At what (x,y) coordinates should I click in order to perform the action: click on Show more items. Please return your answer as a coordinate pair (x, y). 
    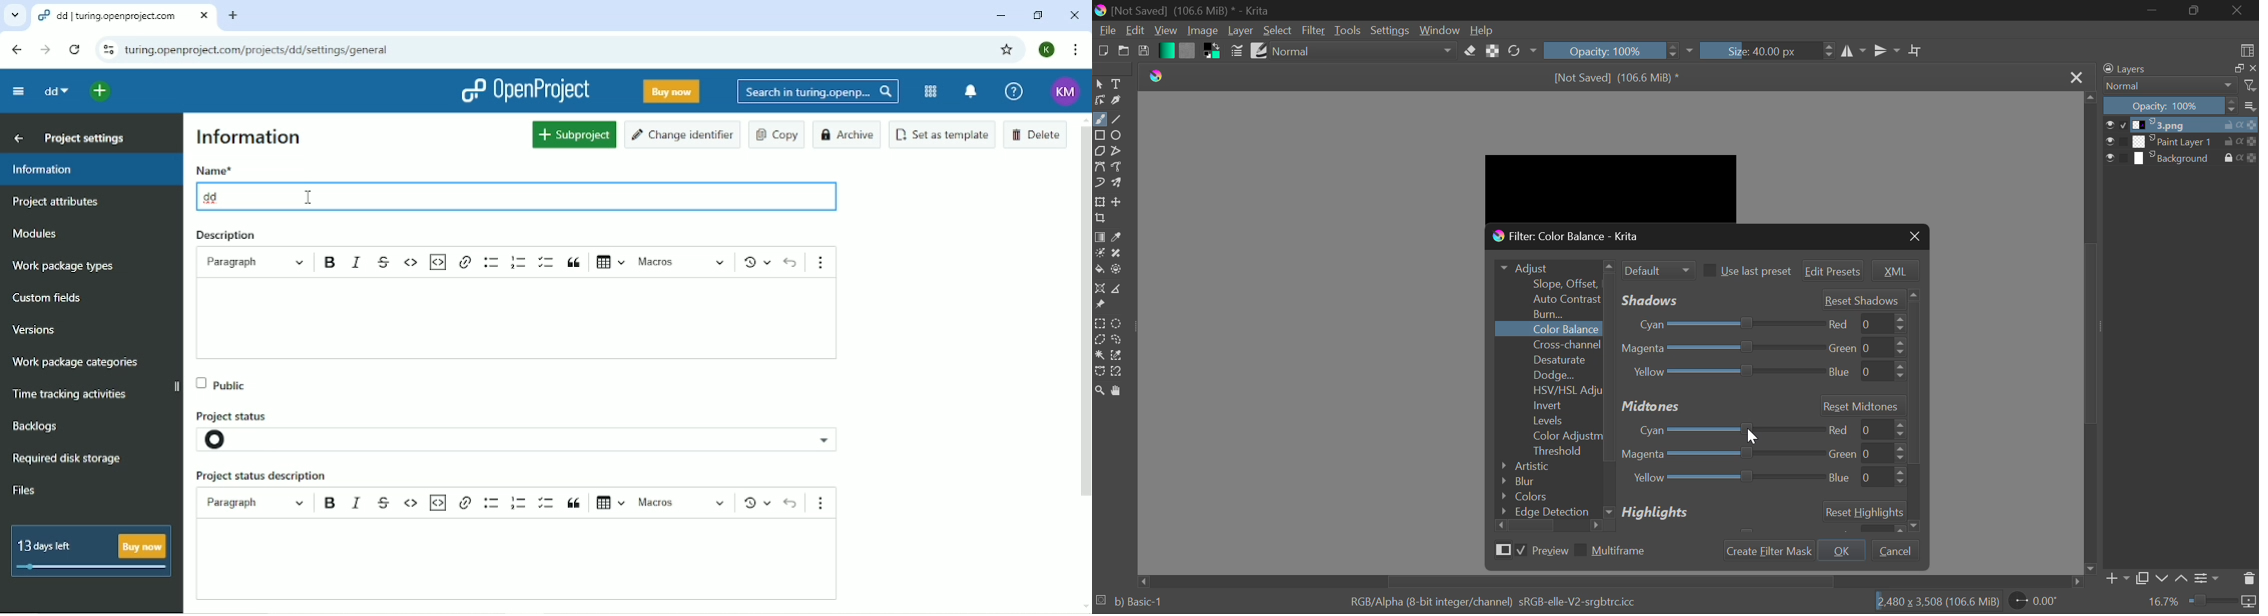
    Looking at the image, I should click on (825, 258).